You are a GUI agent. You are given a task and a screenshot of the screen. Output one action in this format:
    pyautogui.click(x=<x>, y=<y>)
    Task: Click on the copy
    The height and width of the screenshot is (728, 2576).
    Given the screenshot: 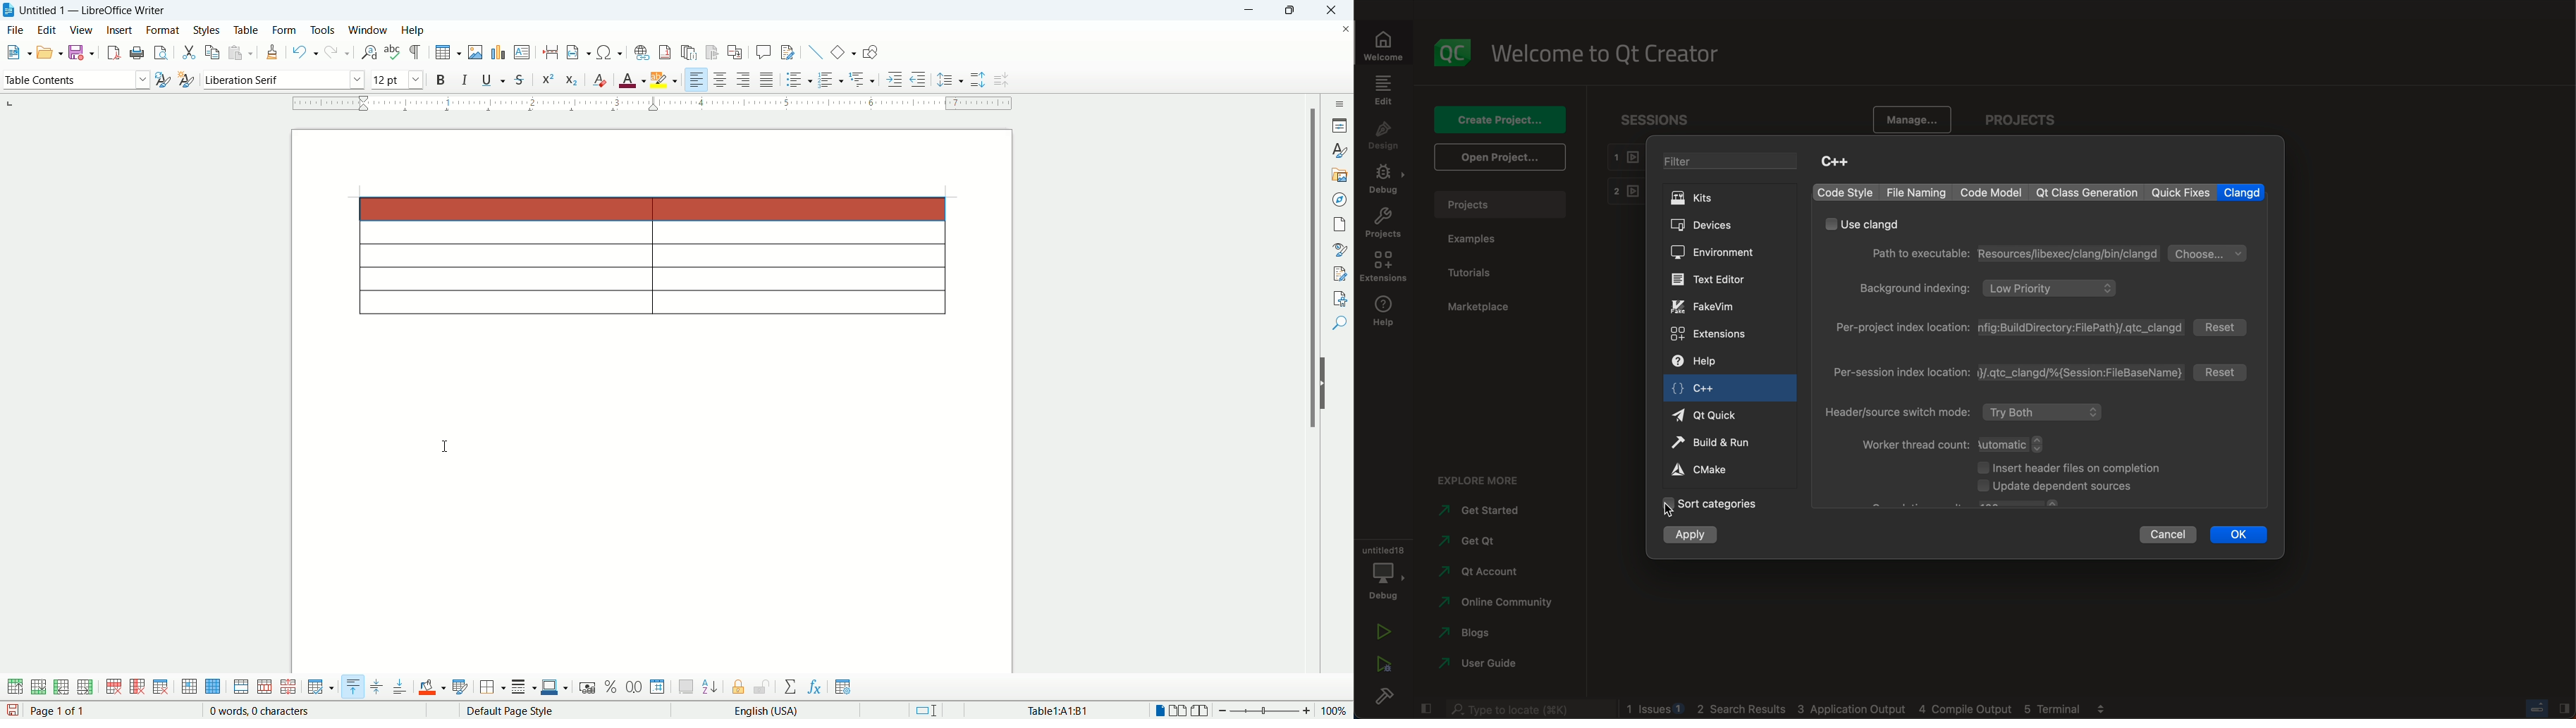 What is the action you would take?
    pyautogui.click(x=214, y=51)
    